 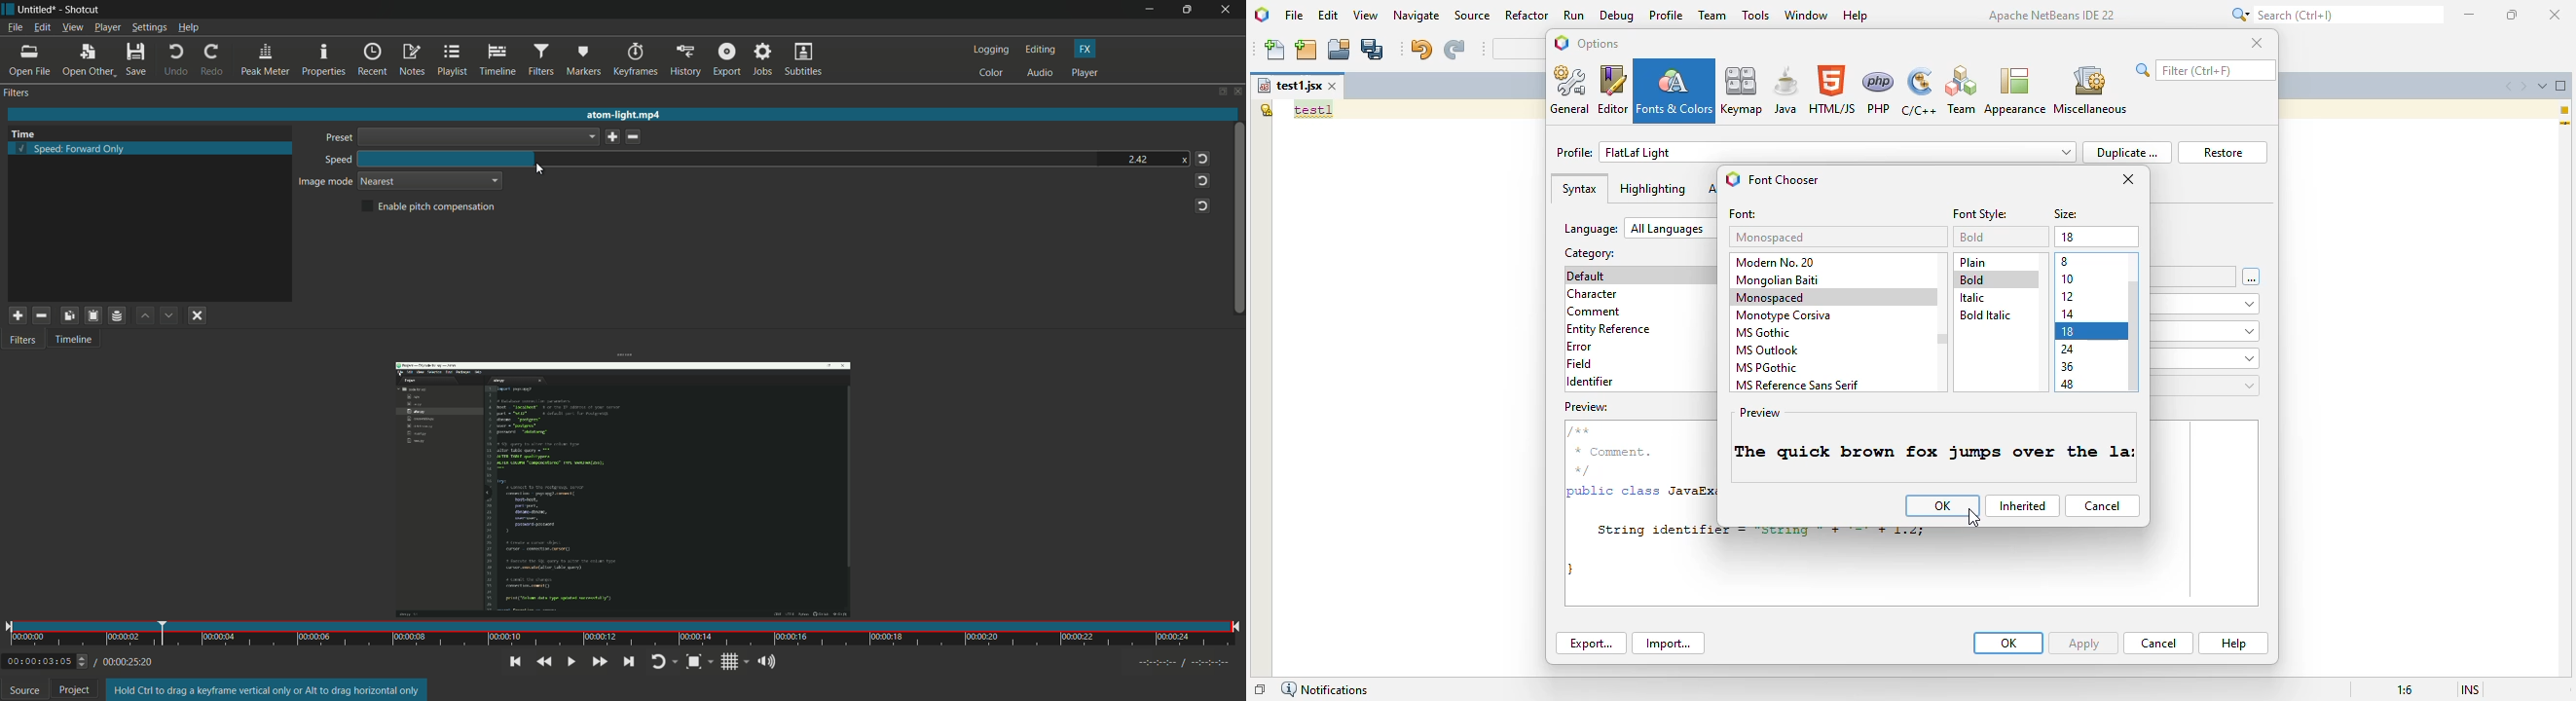 I want to click on 2.42, so click(x=1136, y=157).